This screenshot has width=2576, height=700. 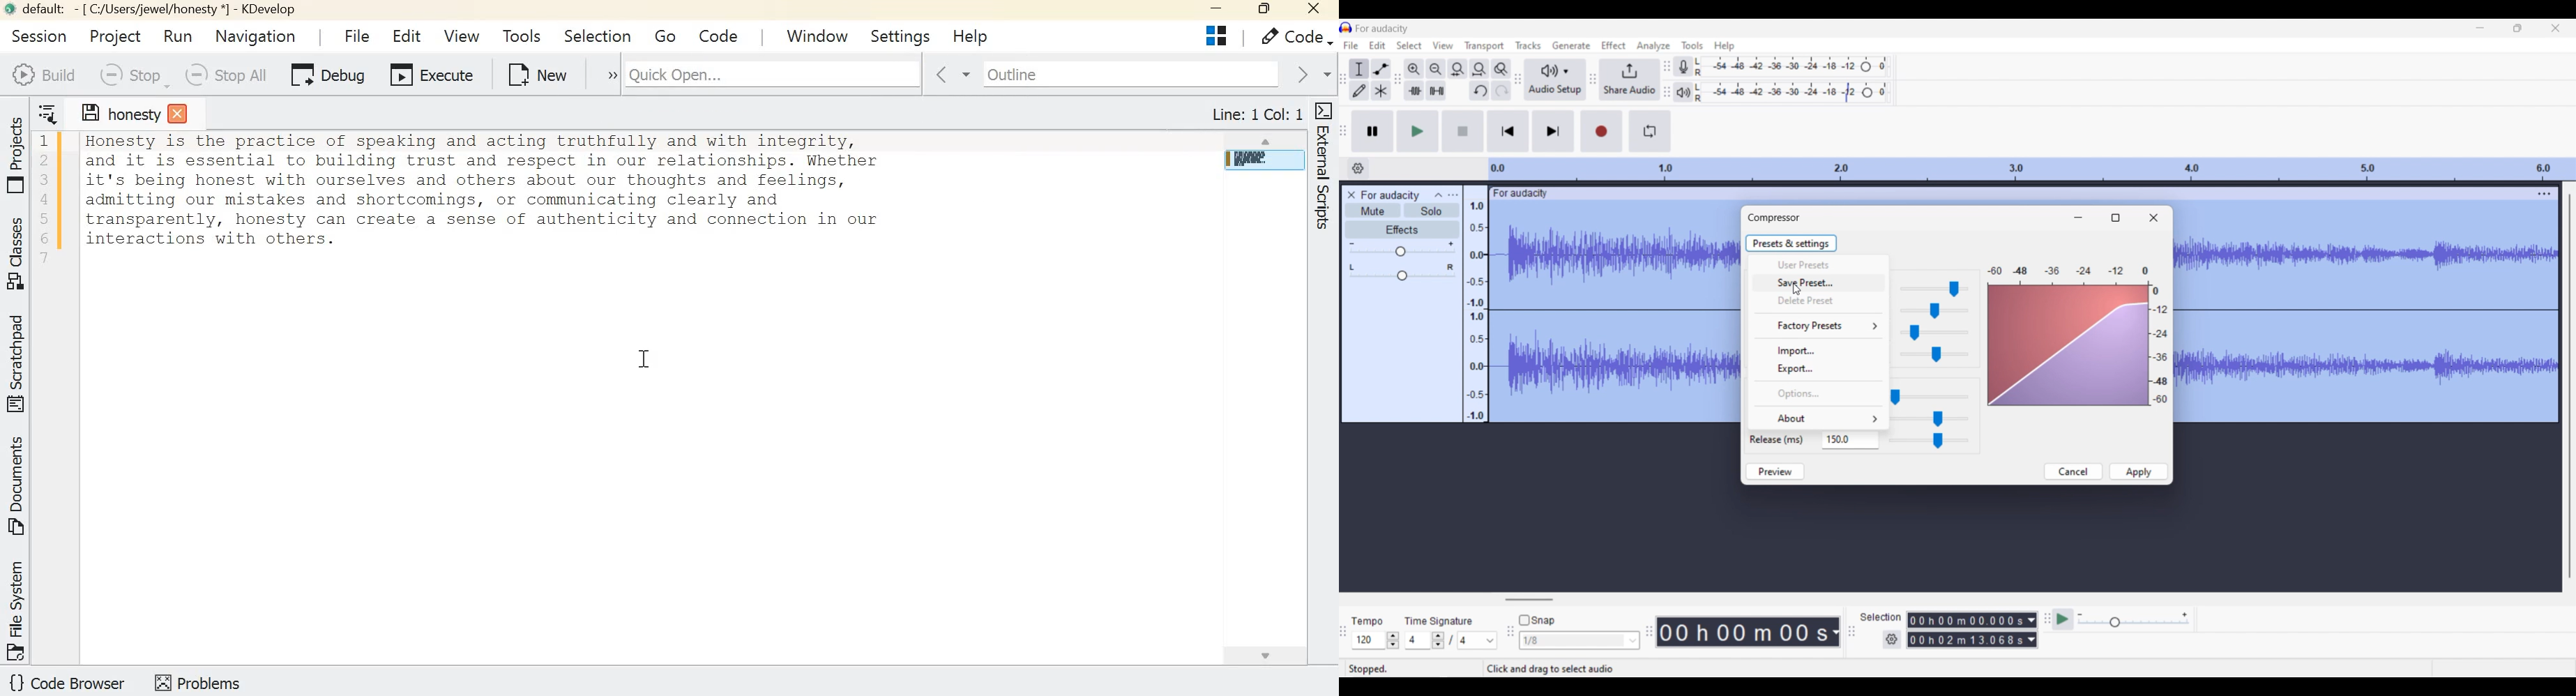 I want to click on Snap, so click(x=1537, y=620).